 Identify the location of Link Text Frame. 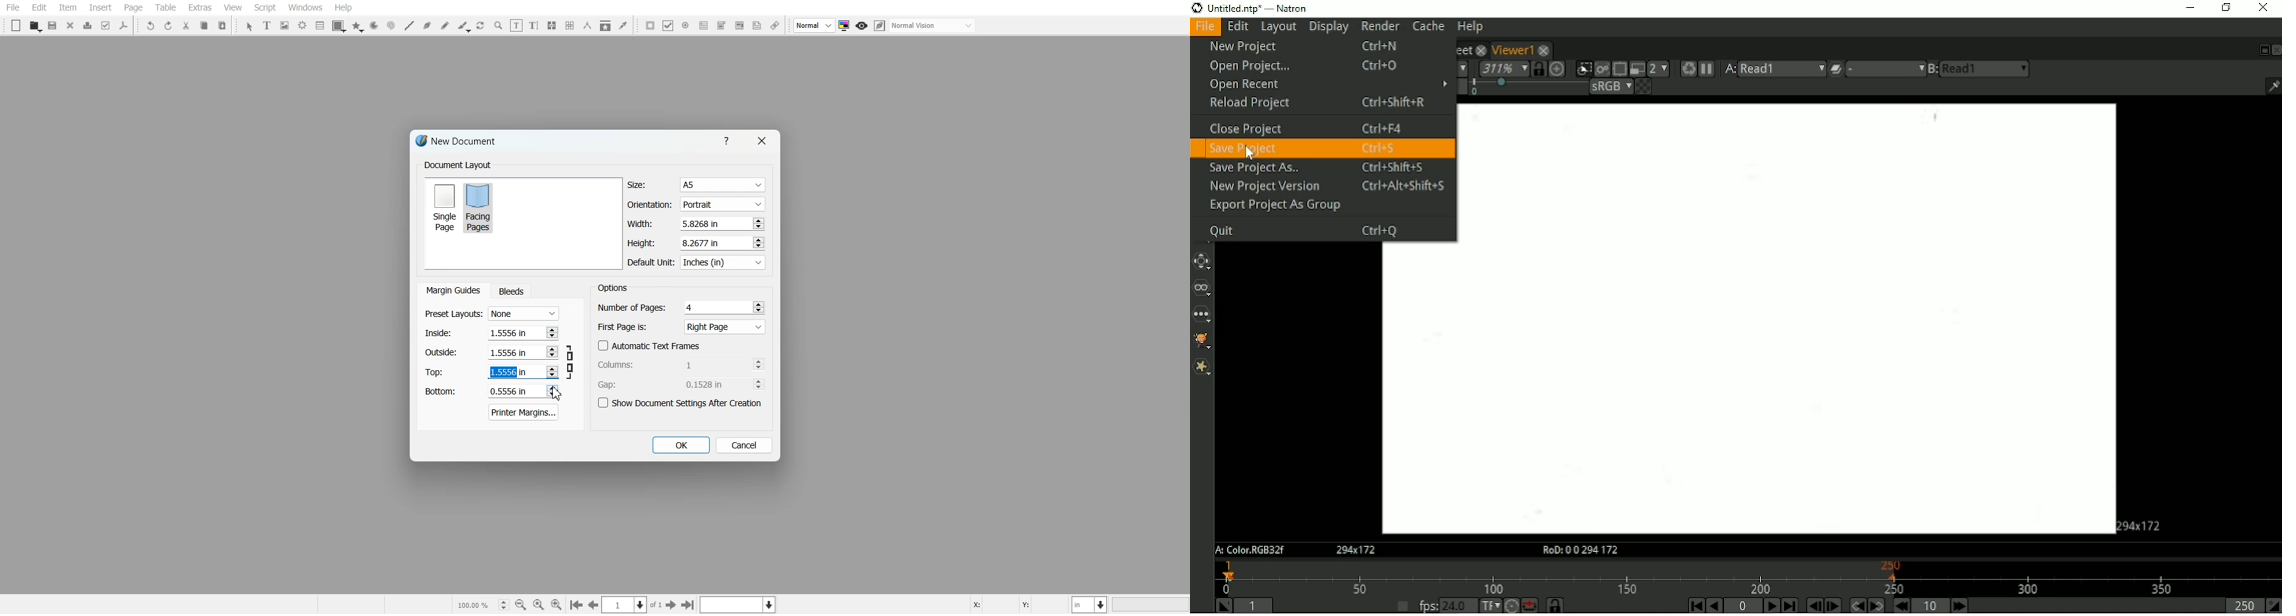
(552, 25).